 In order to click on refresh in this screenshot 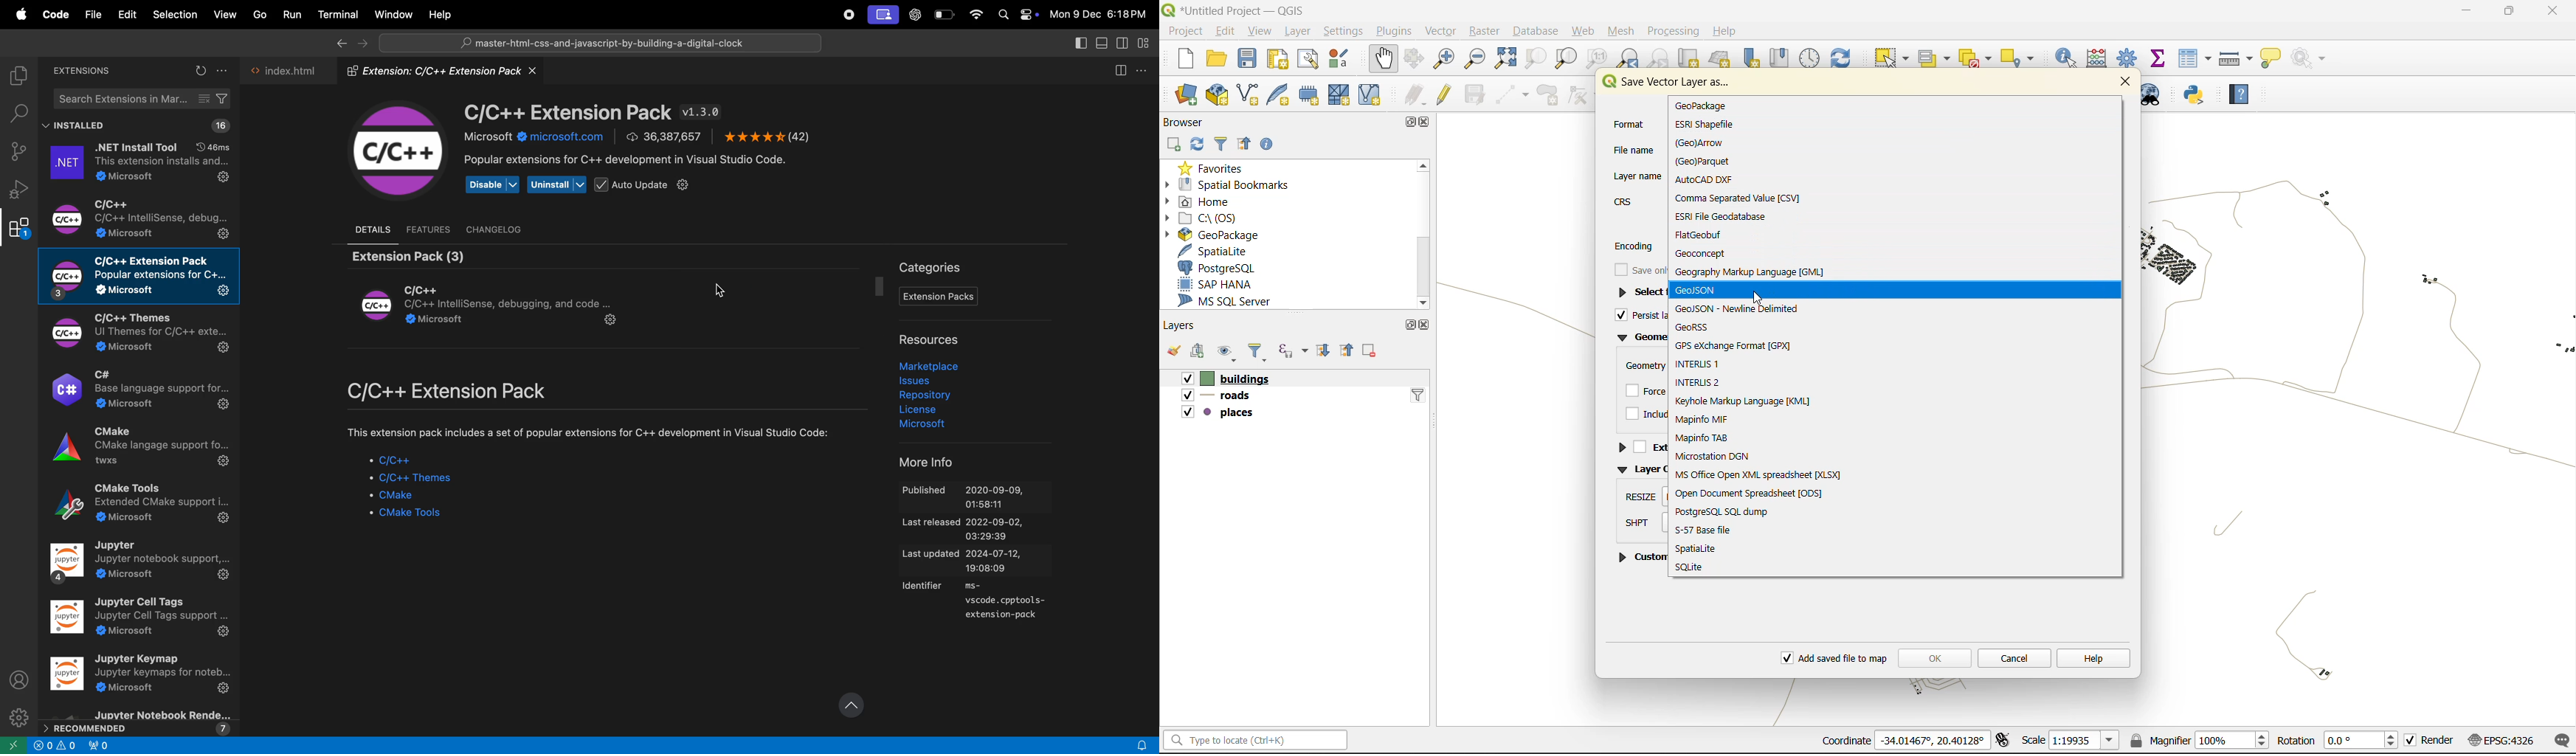, I will do `click(1844, 58)`.